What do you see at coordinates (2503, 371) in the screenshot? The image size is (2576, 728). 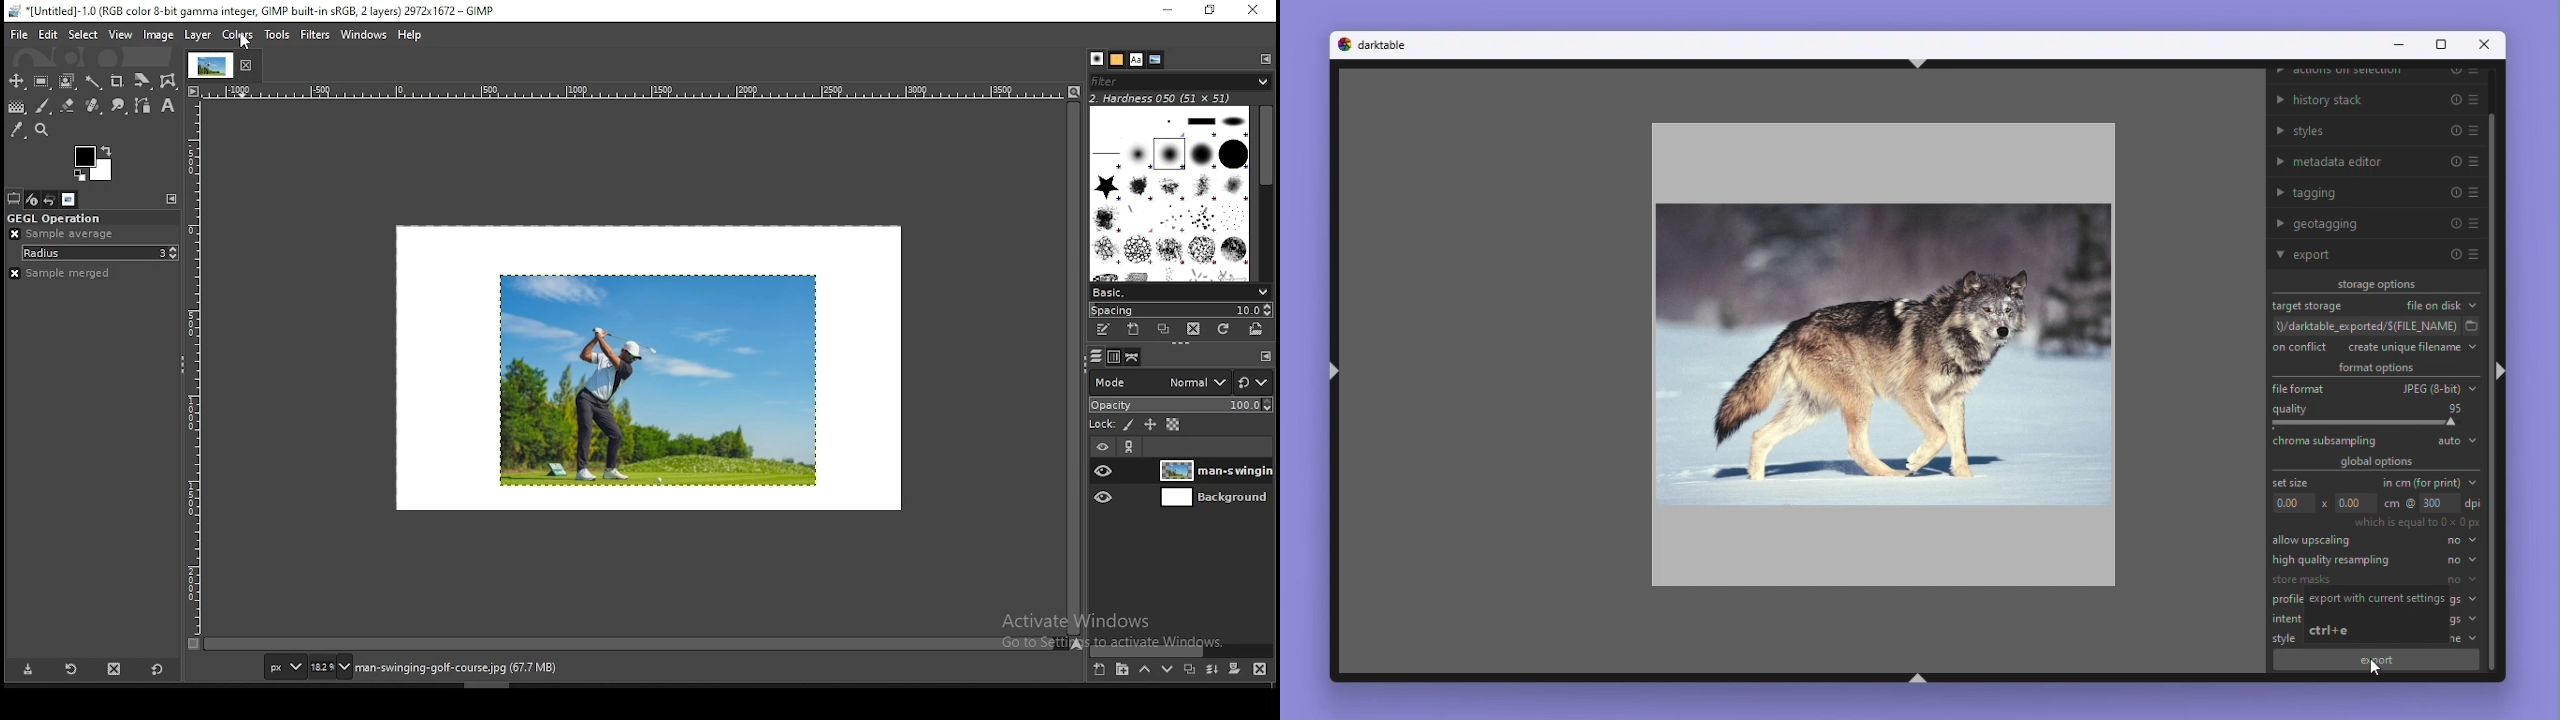 I see `ctrl+shift+r` at bounding box center [2503, 371].